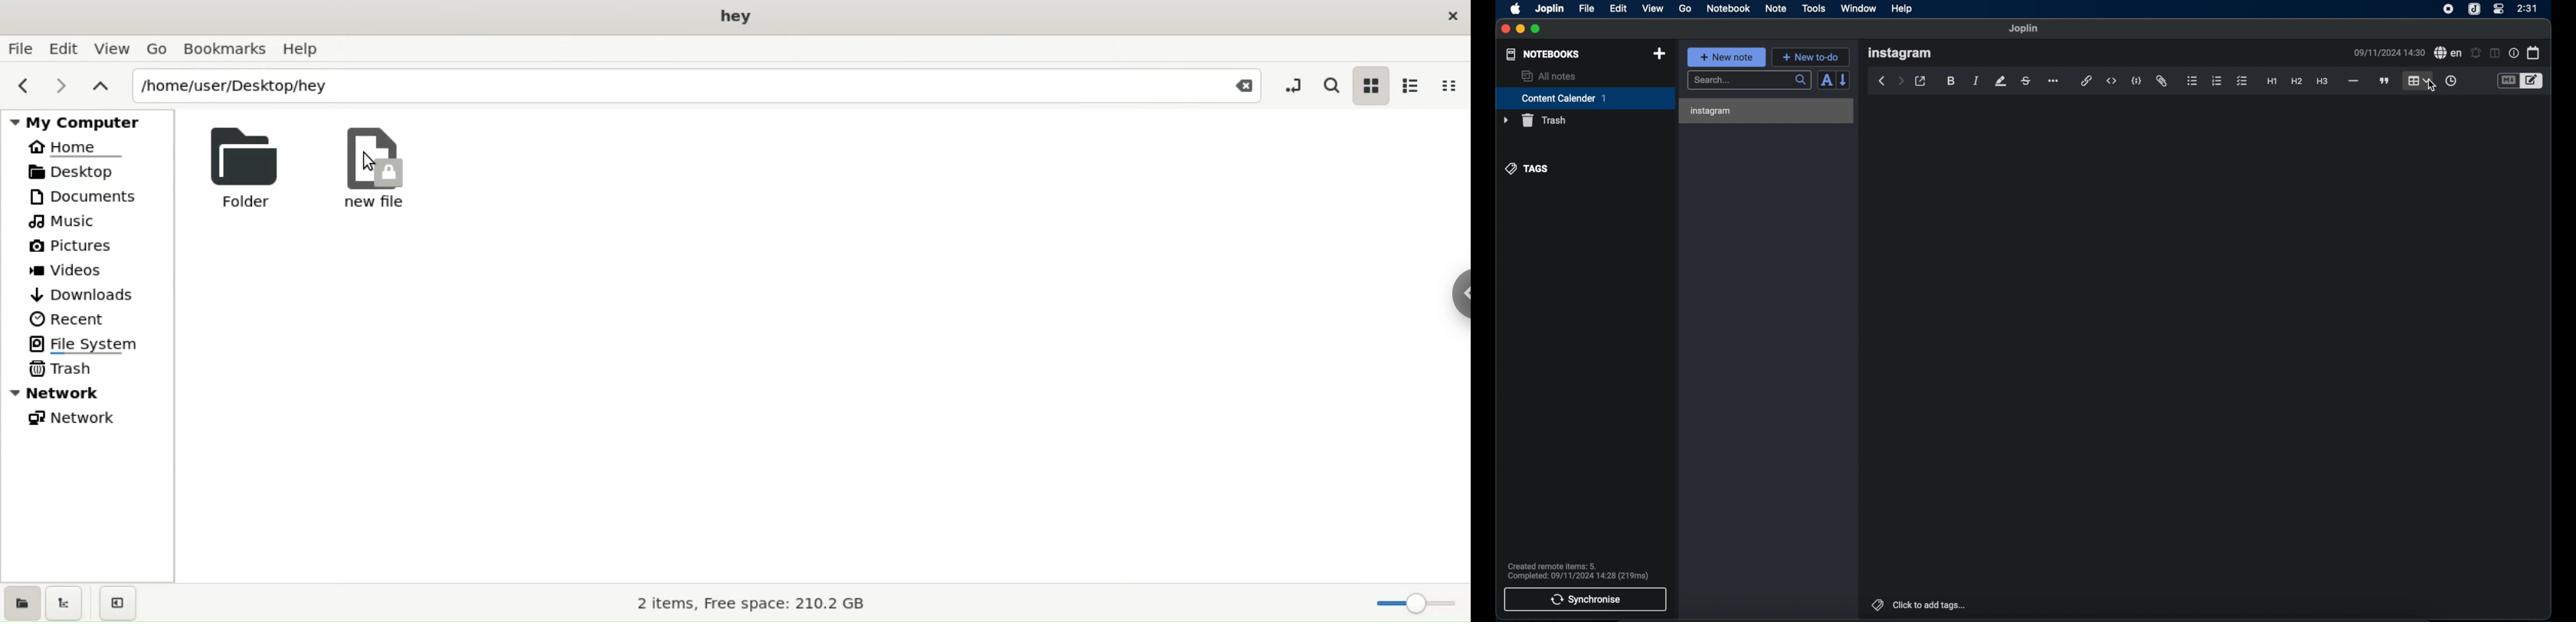  Describe the element at coordinates (67, 317) in the screenshot. I see `Recent` at that location.